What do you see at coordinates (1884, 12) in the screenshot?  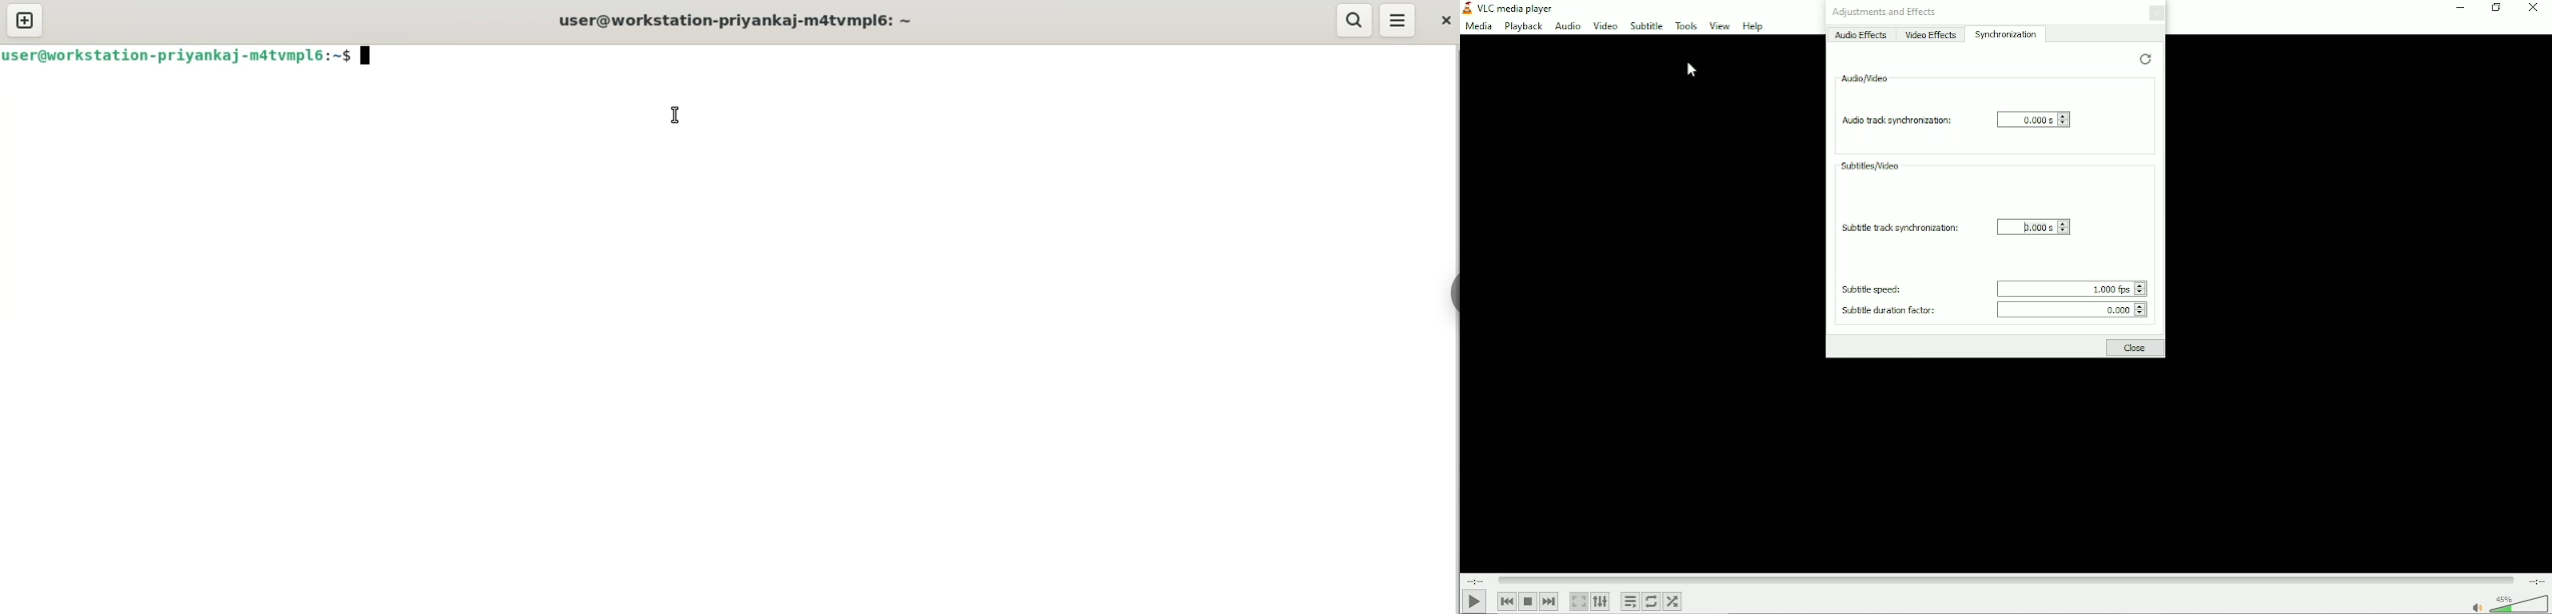 I see `Adjustments and effects` at bounding box center [1884, 12].